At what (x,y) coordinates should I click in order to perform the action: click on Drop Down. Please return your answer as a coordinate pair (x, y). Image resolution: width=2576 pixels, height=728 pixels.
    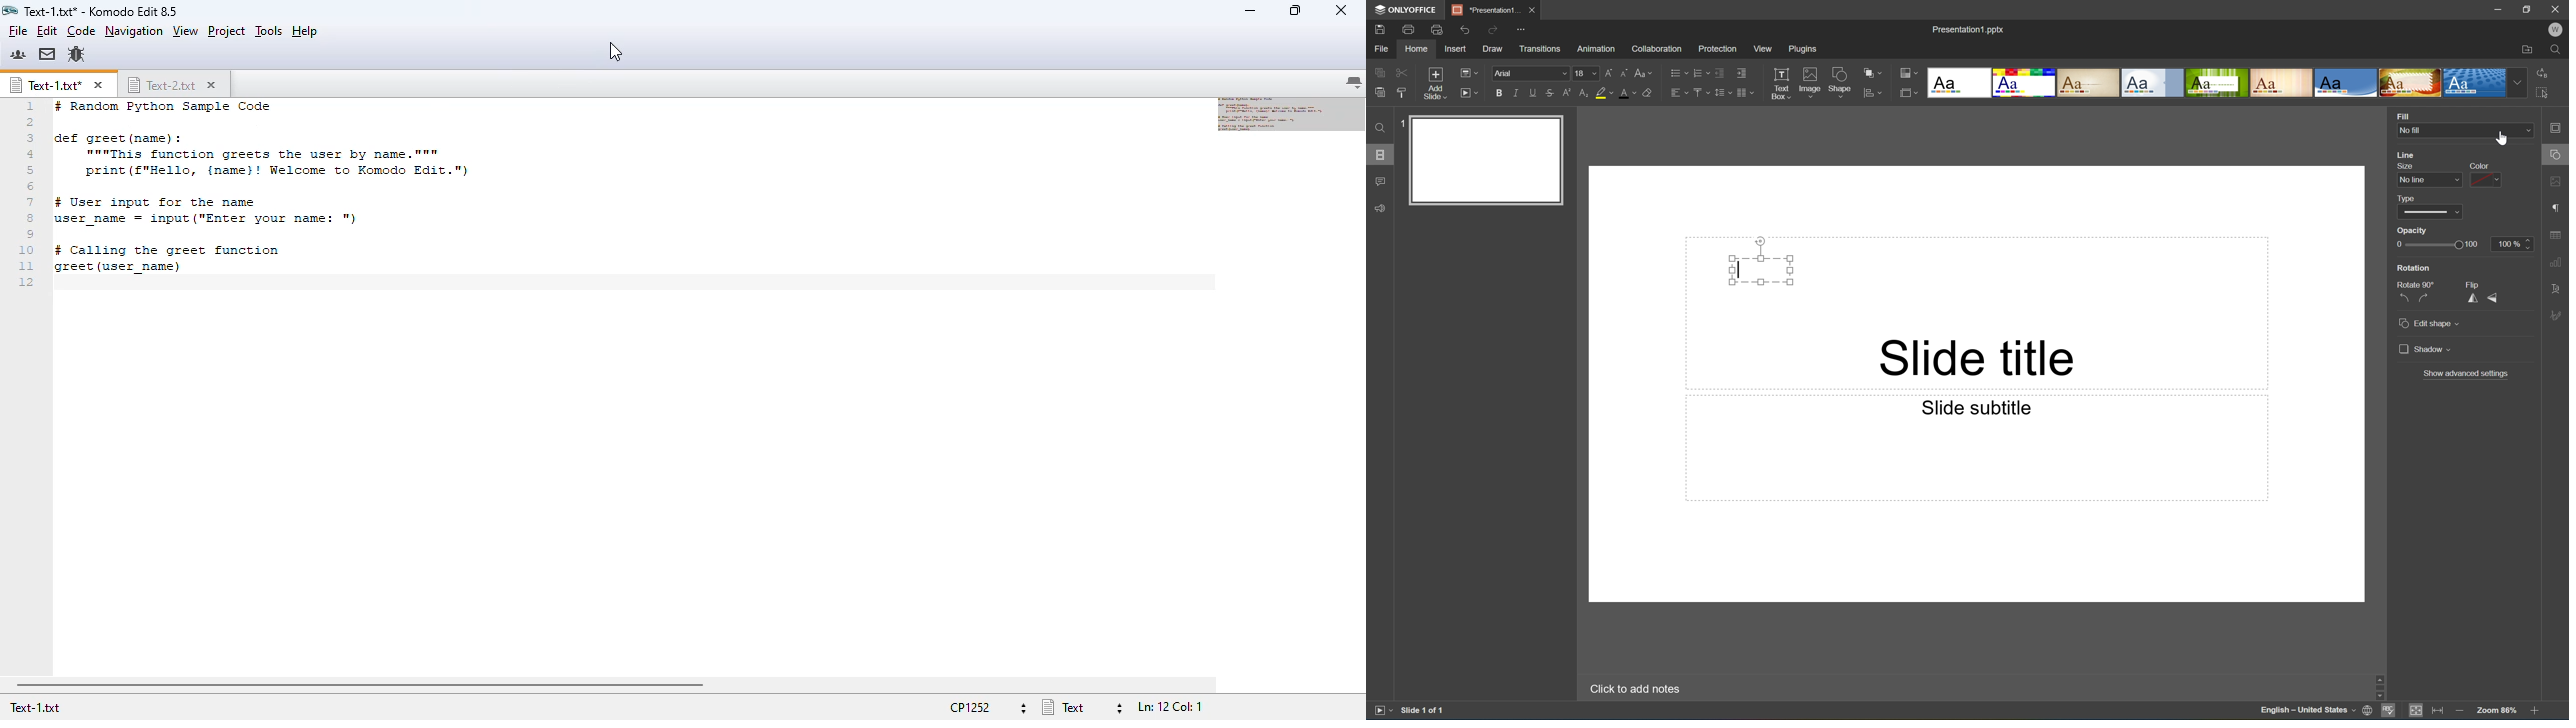
    Looking at the image, I should click on (2518, 82).